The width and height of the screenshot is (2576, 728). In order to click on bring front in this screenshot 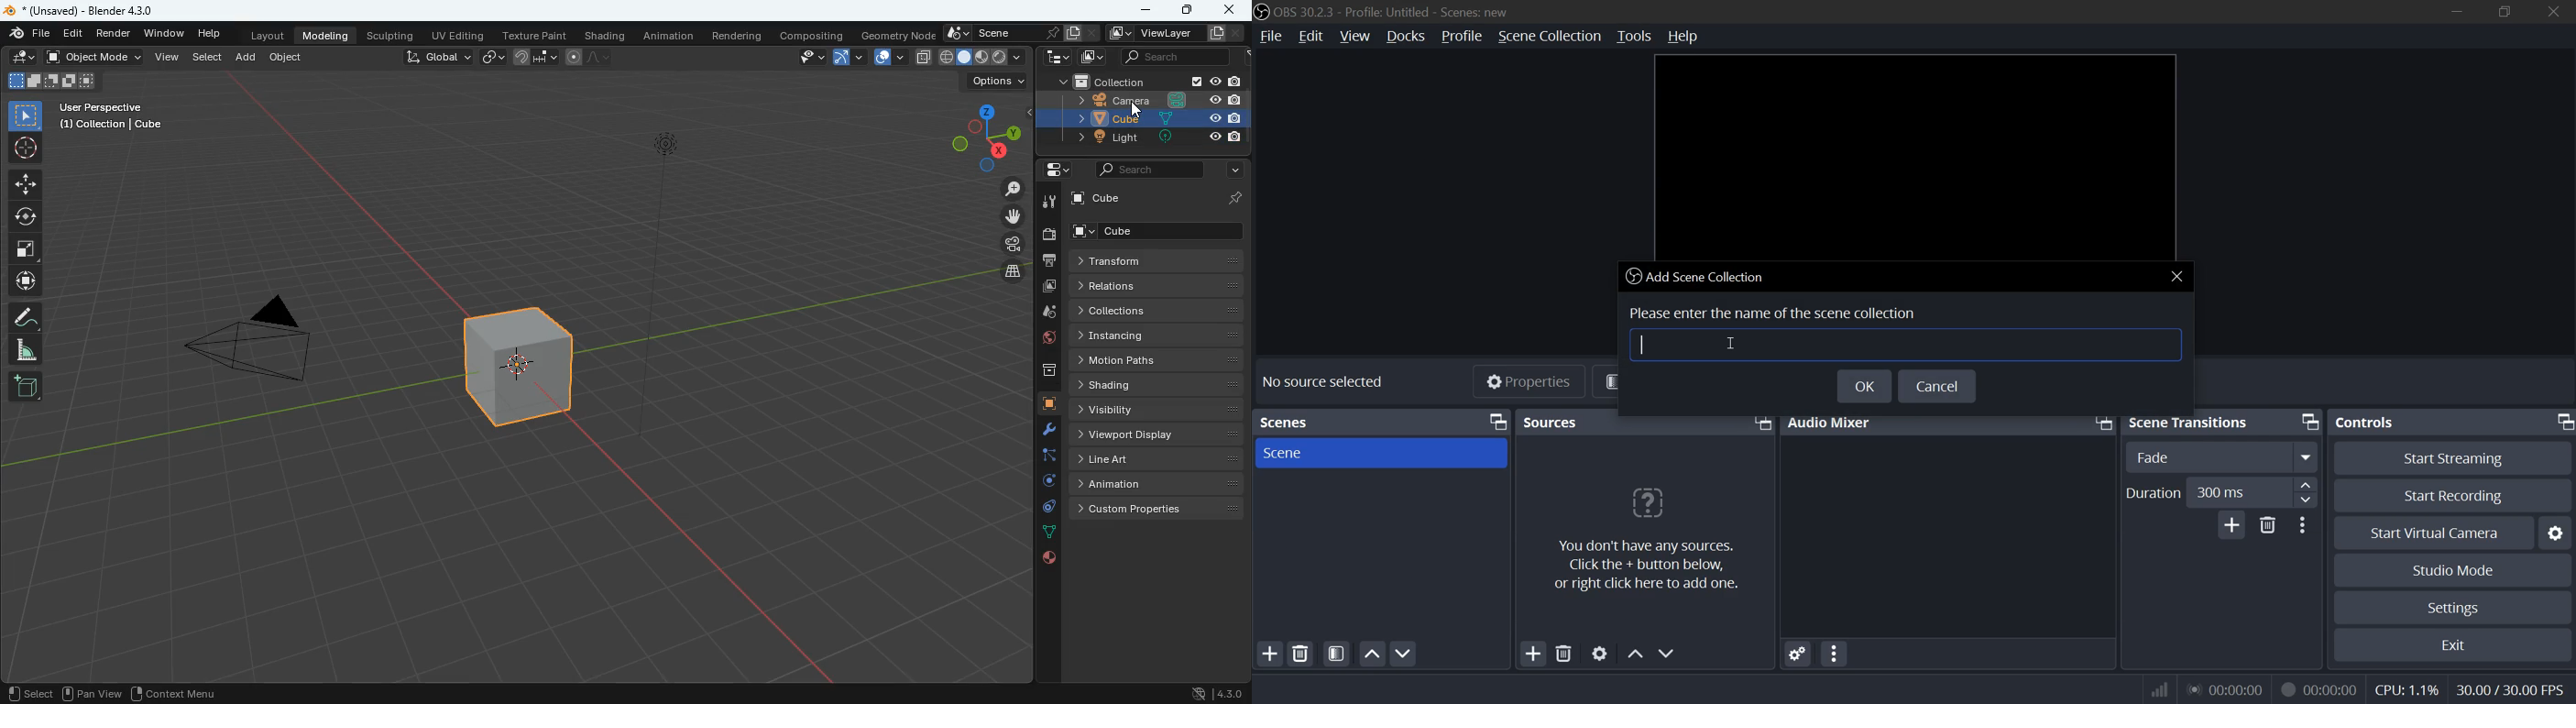, I will do `click(1761, 423)`.